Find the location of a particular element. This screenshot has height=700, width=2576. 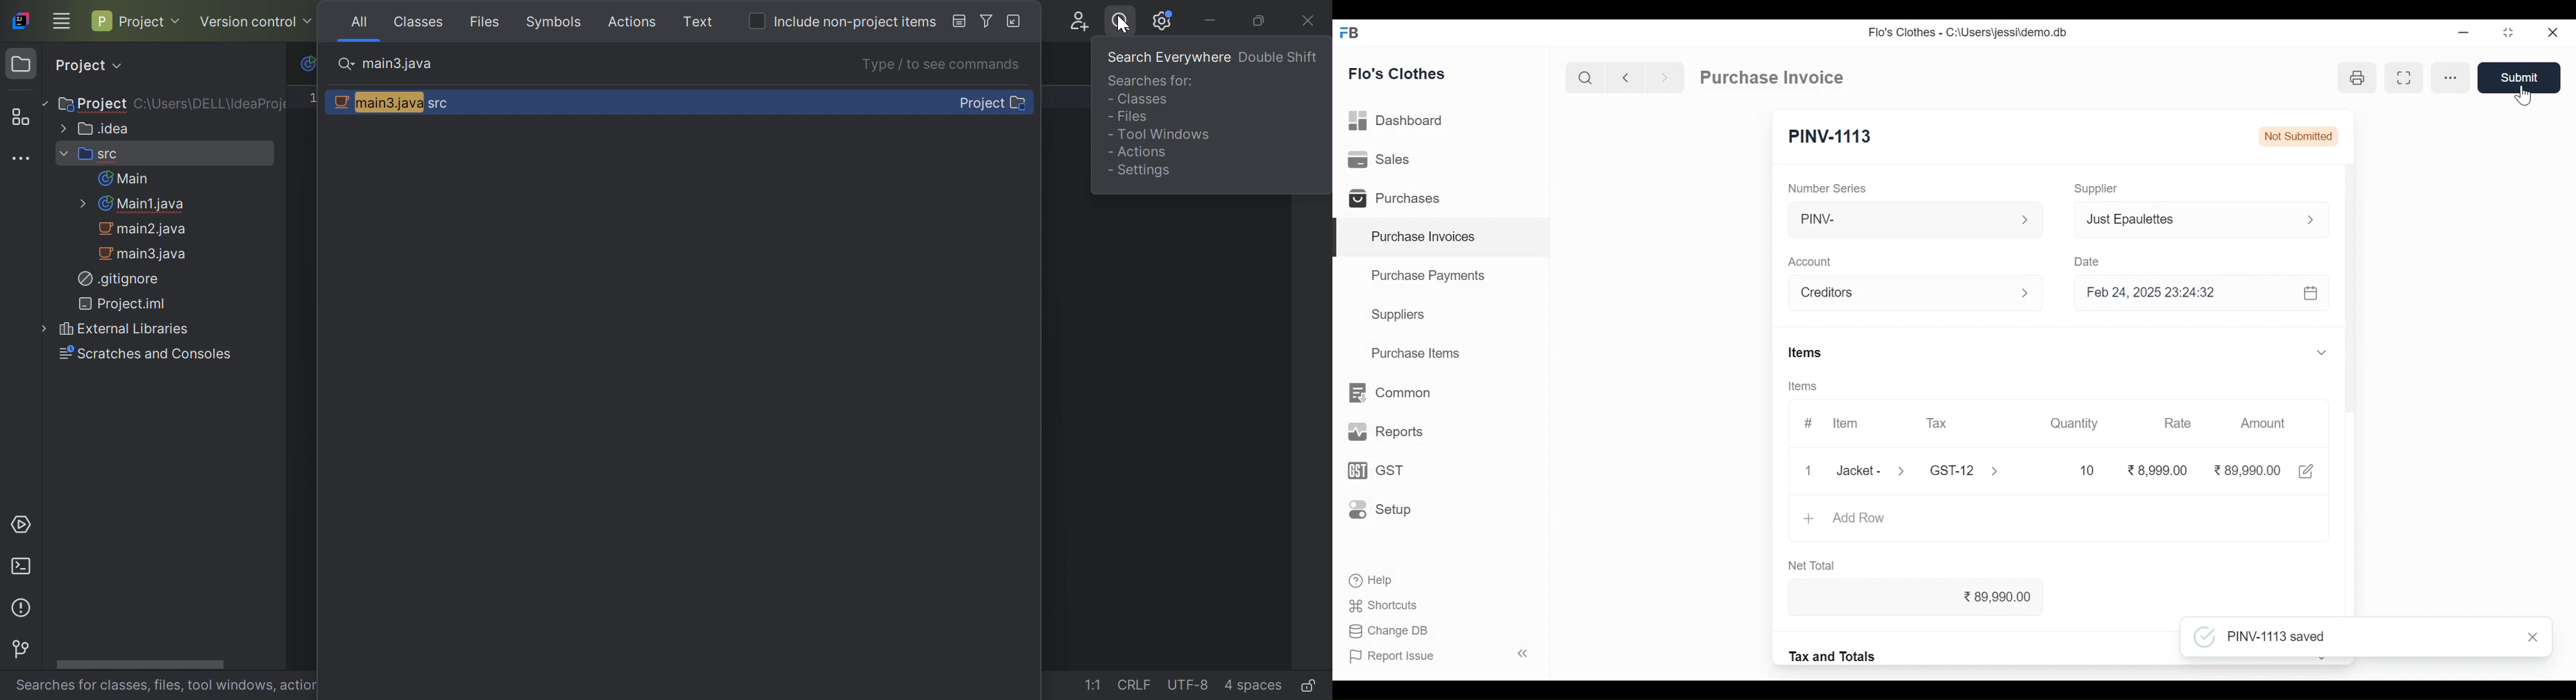

Feb 24, 2025 23:24:32 is located at coordinates (2204, 294).